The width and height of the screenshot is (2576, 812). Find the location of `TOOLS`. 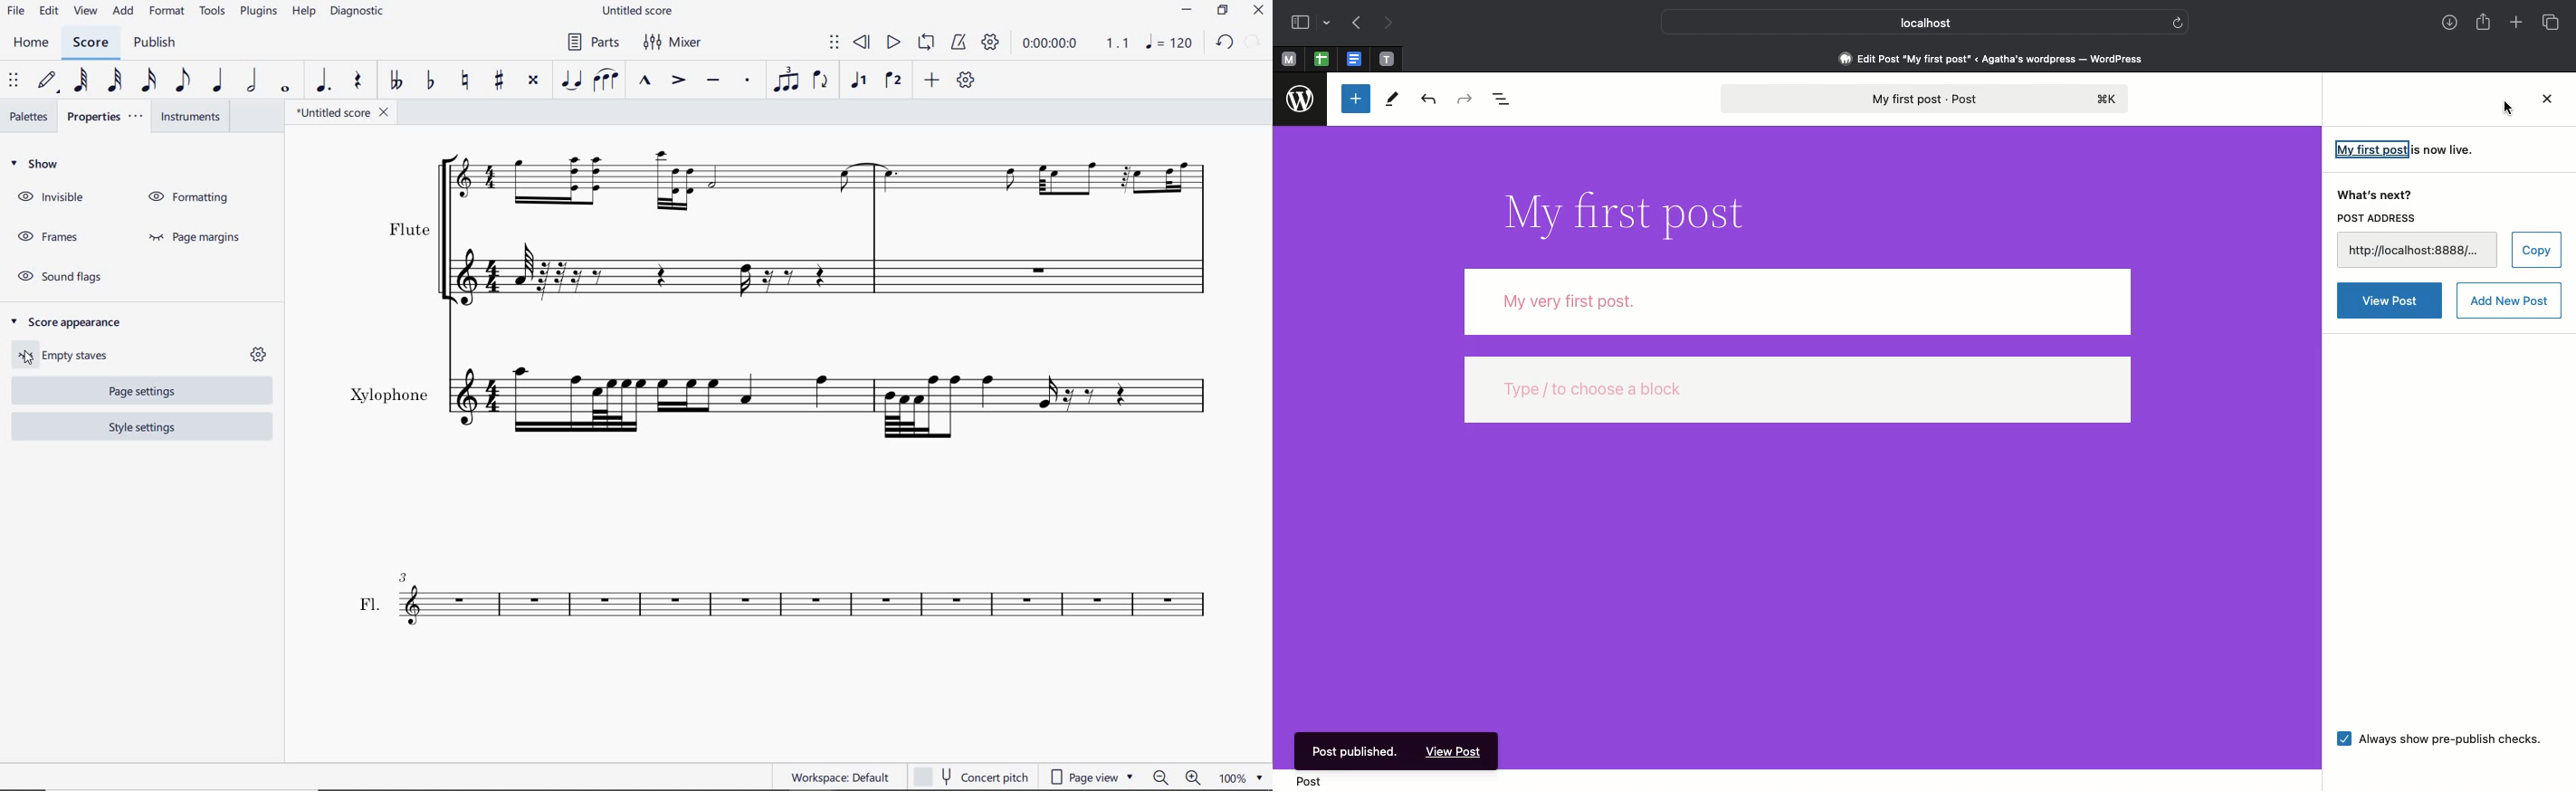

TOOLS is located at coordinates (210, 16).